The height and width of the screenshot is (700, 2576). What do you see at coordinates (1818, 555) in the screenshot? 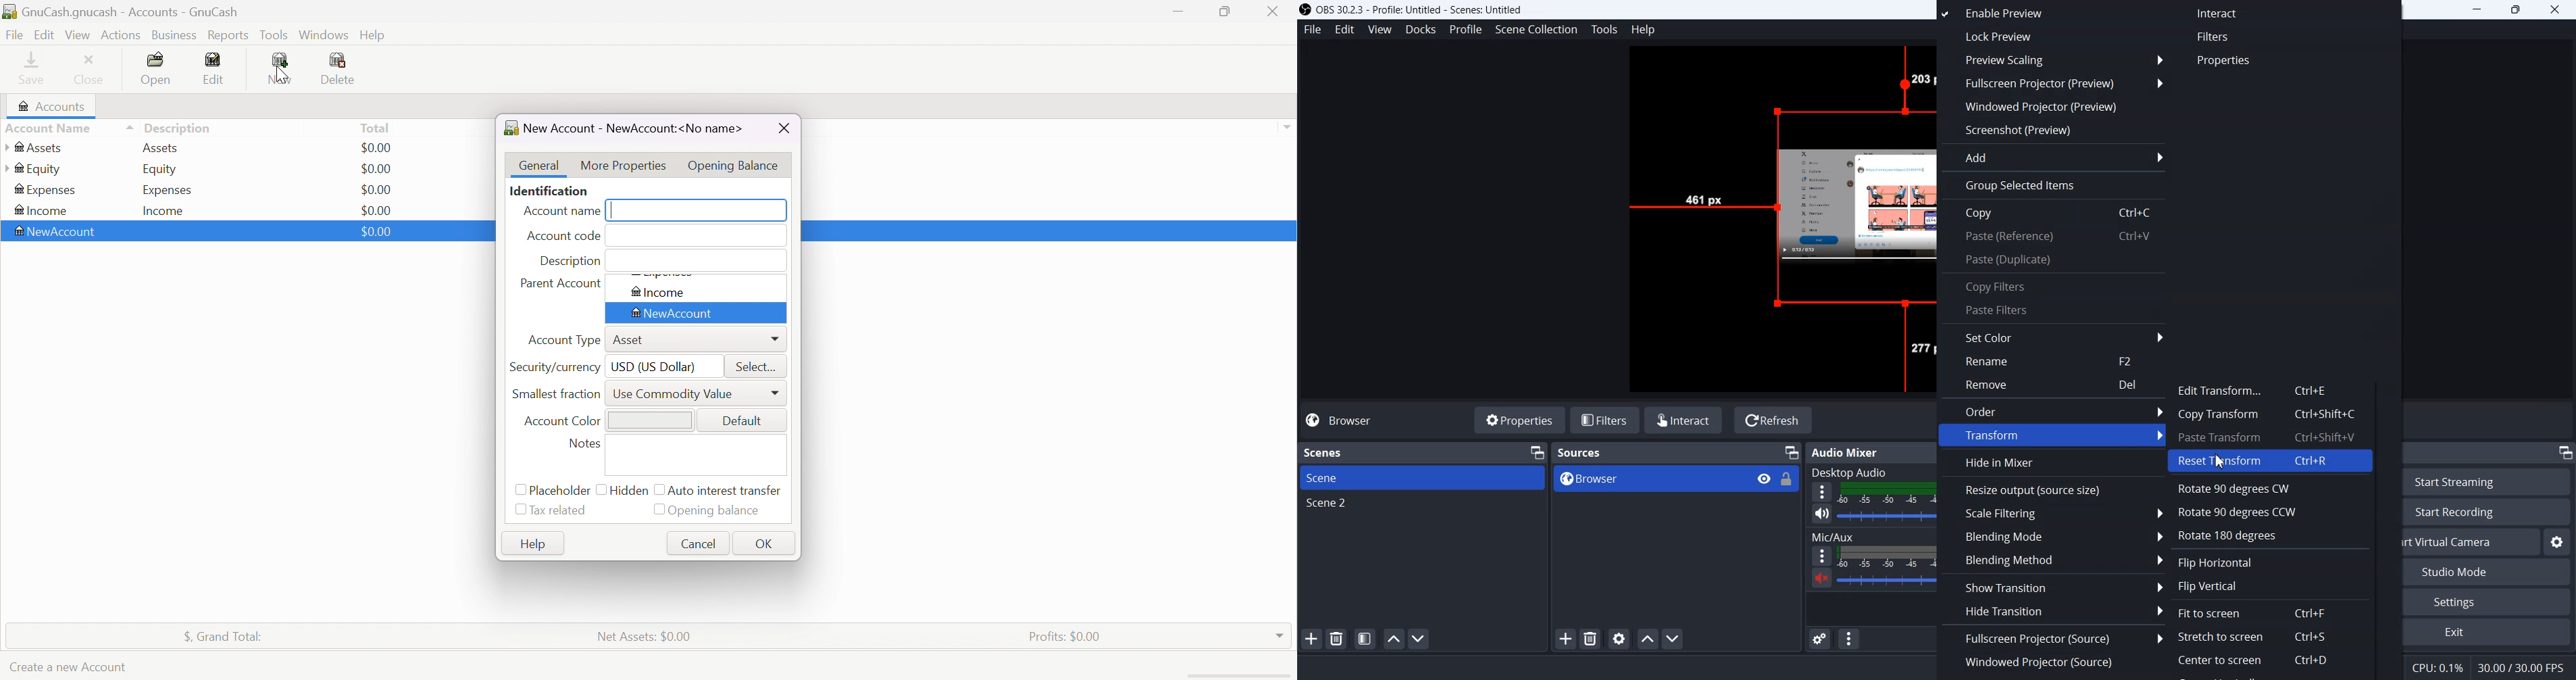
I see `More` at bounding box center [1818, 555].